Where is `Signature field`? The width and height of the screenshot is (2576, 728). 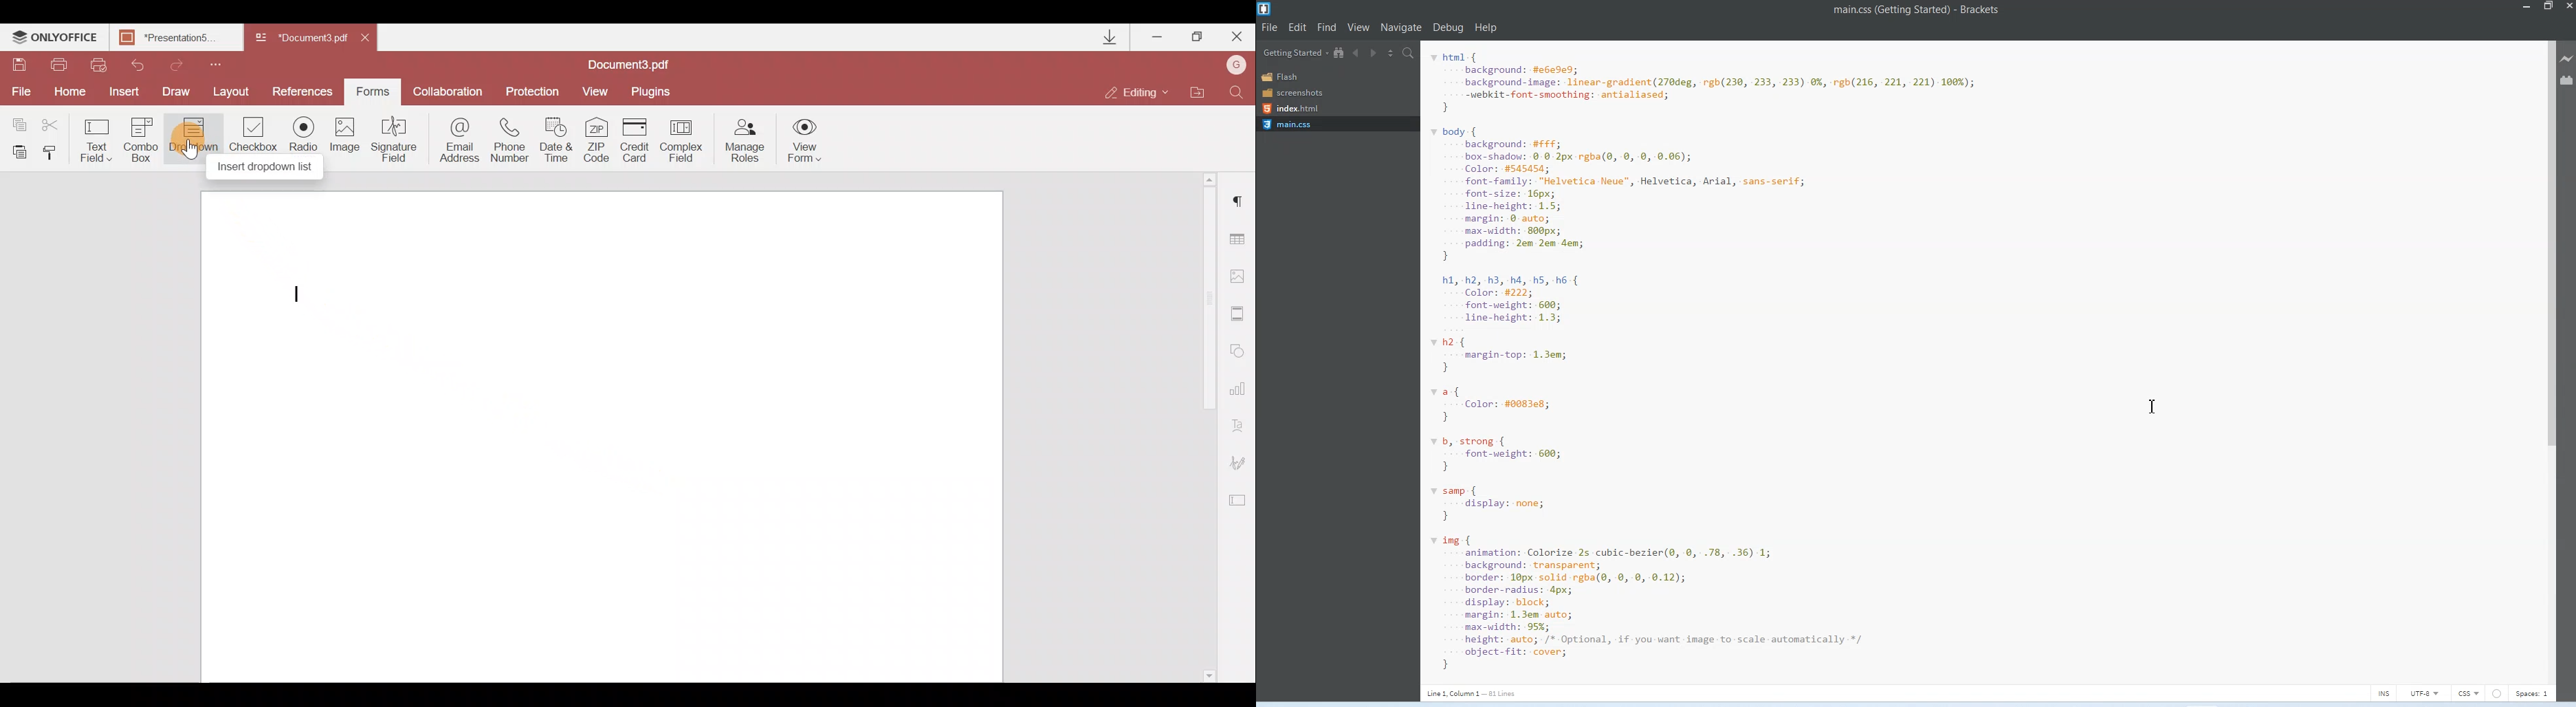
Signature field is located at coordinates (396, 142).